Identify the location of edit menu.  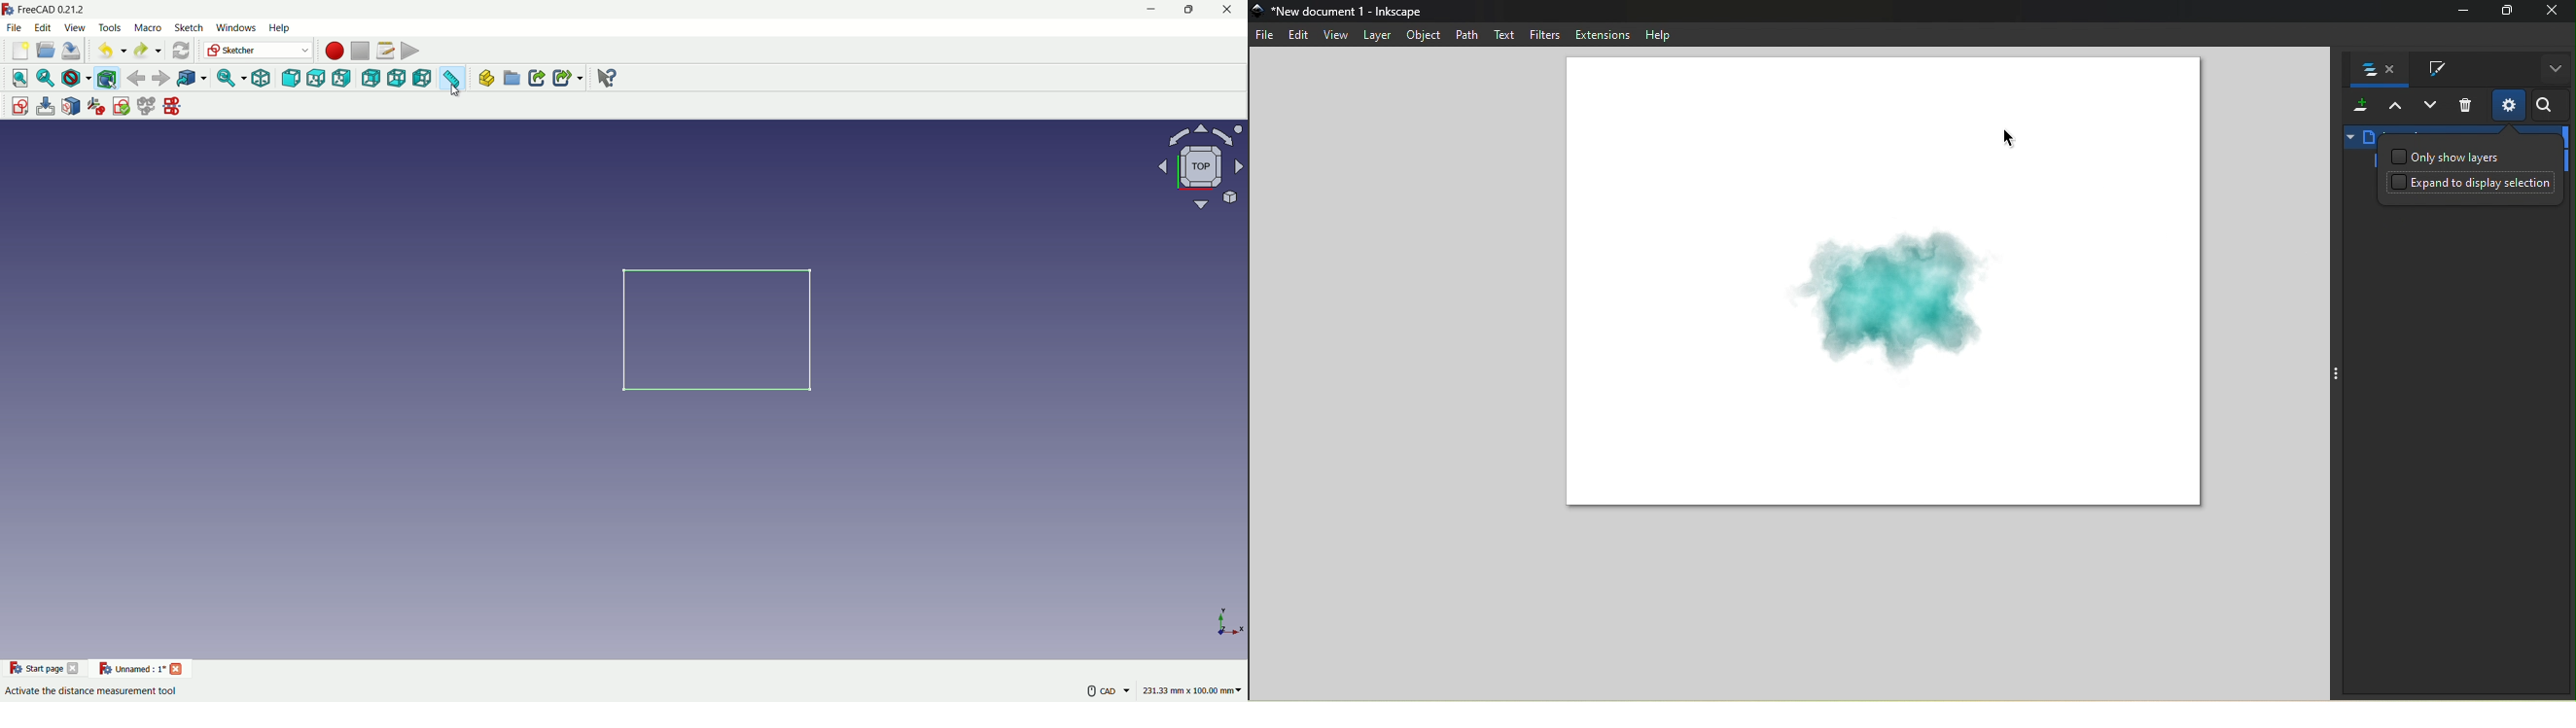
(43, 27).